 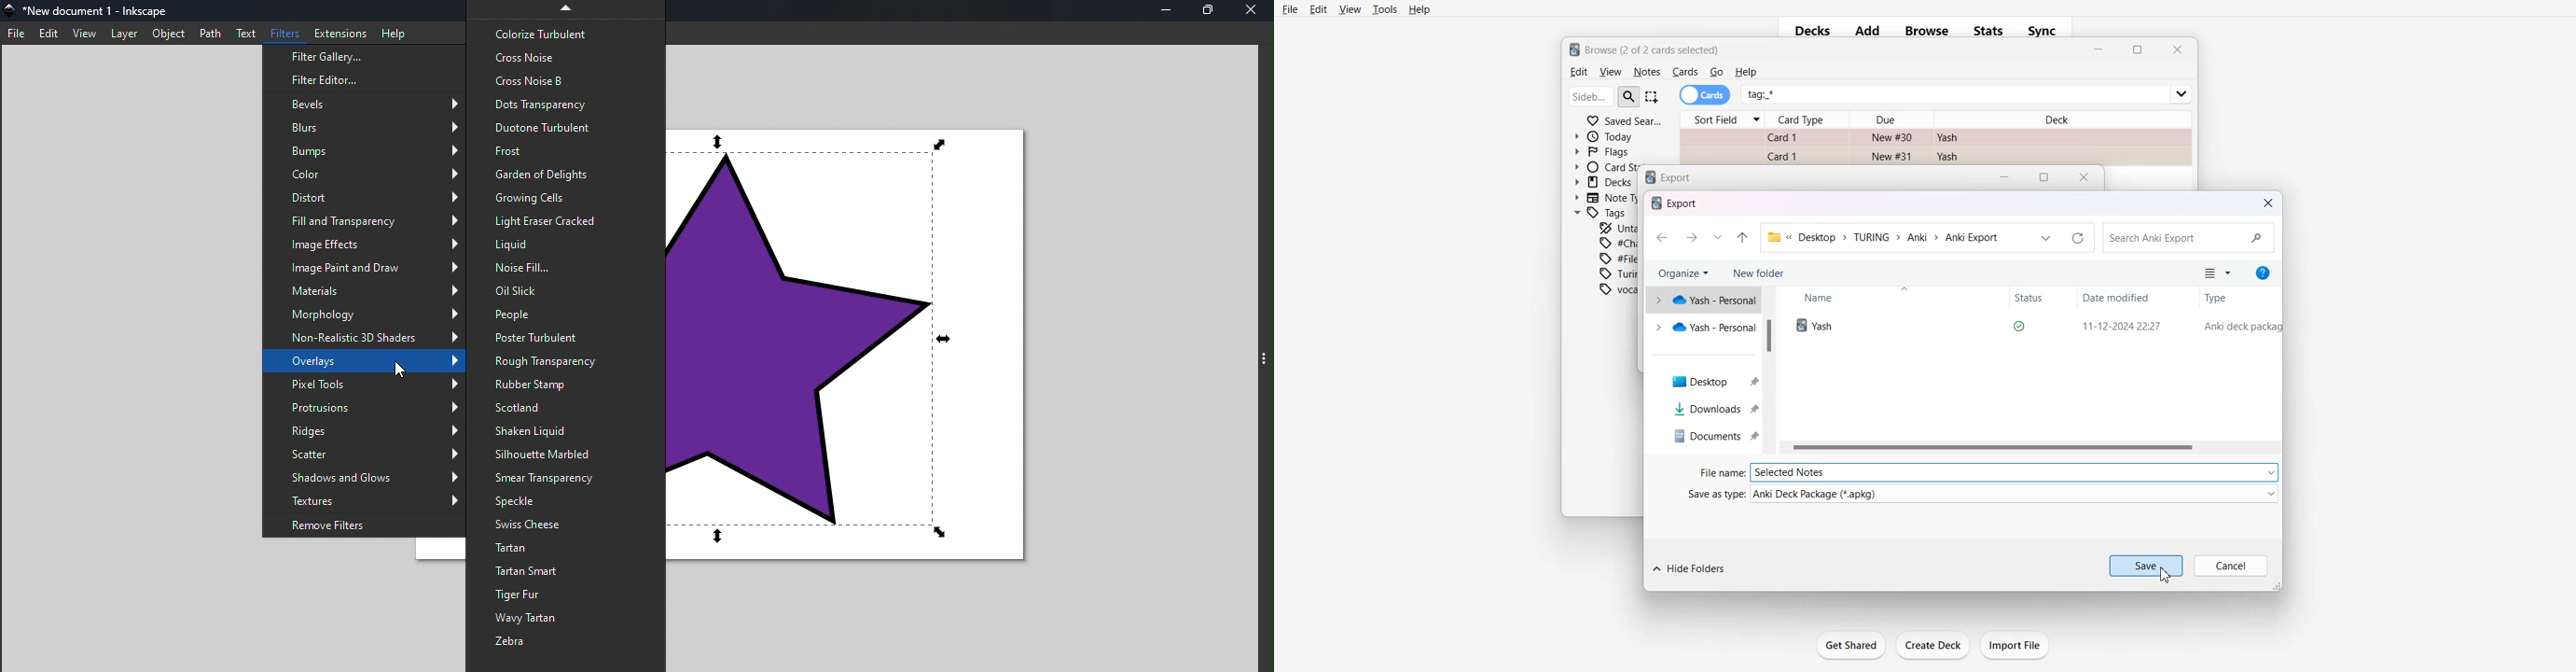 I want to click on Previous file, so click(x=2047, y=236).